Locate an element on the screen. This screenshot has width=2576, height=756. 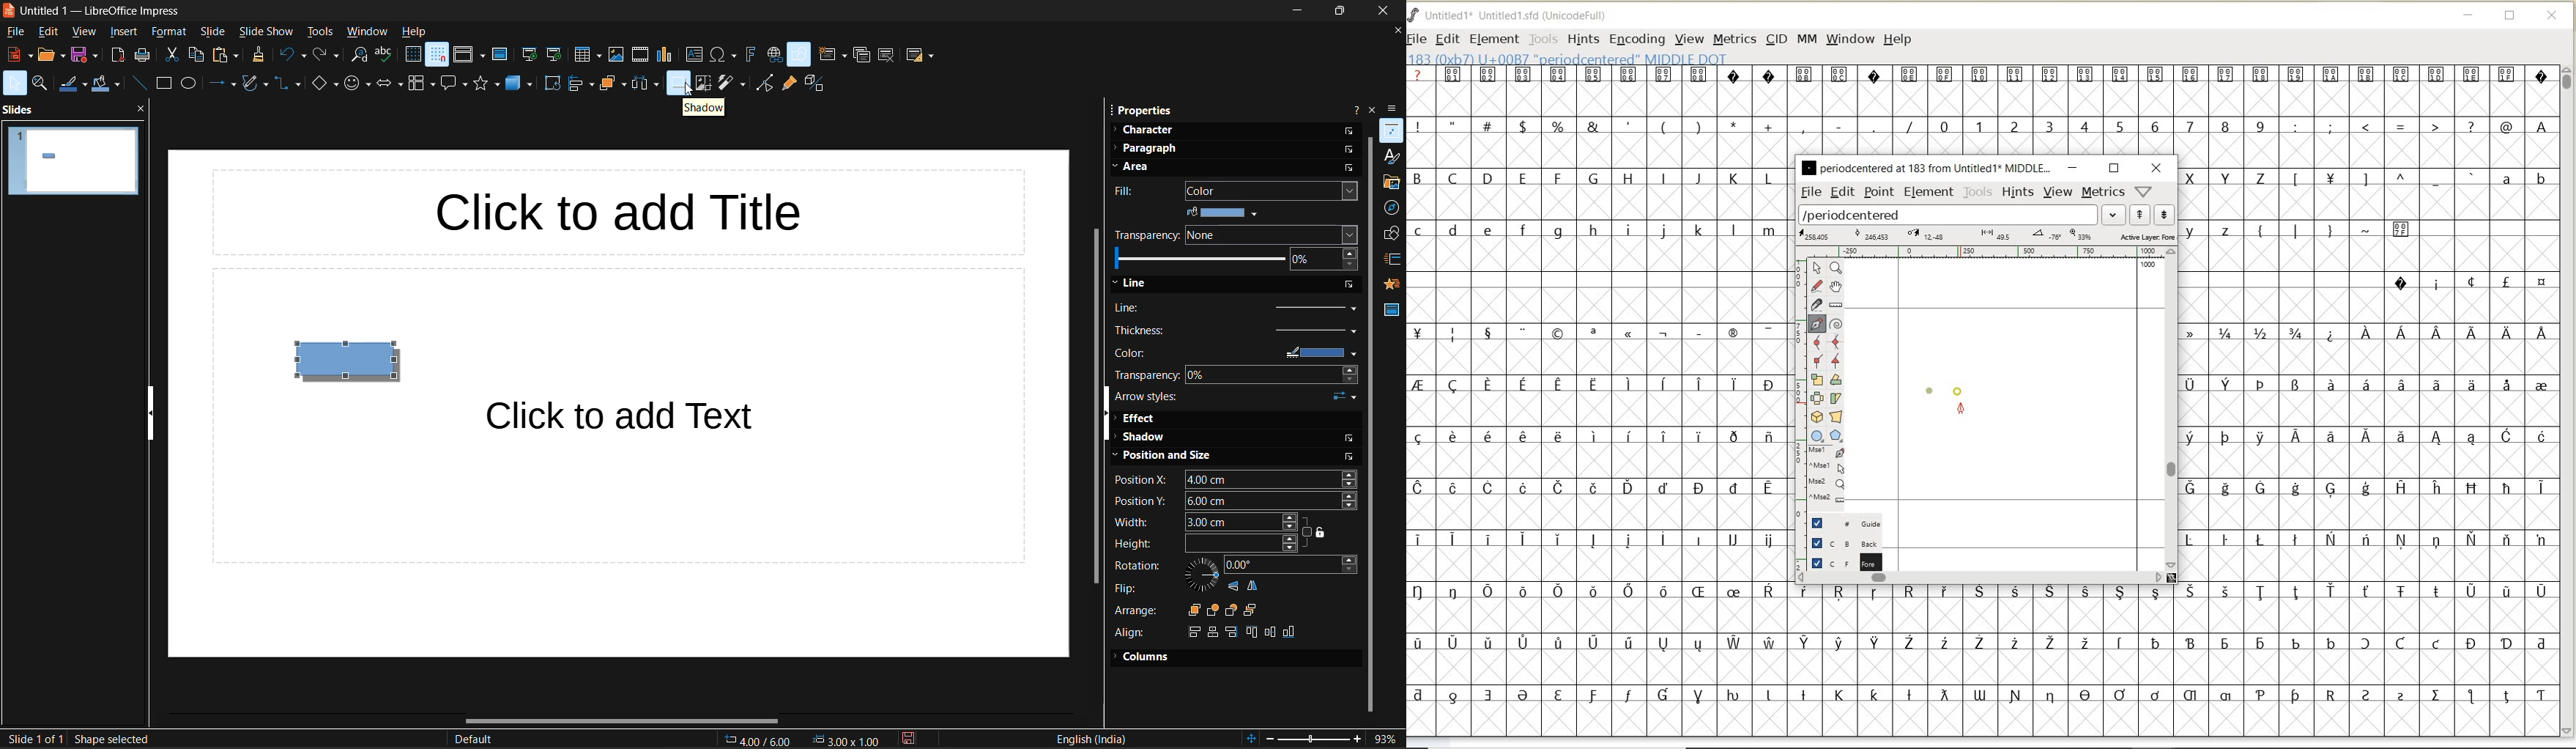
export to PDF is located at coordinates (118, 54).